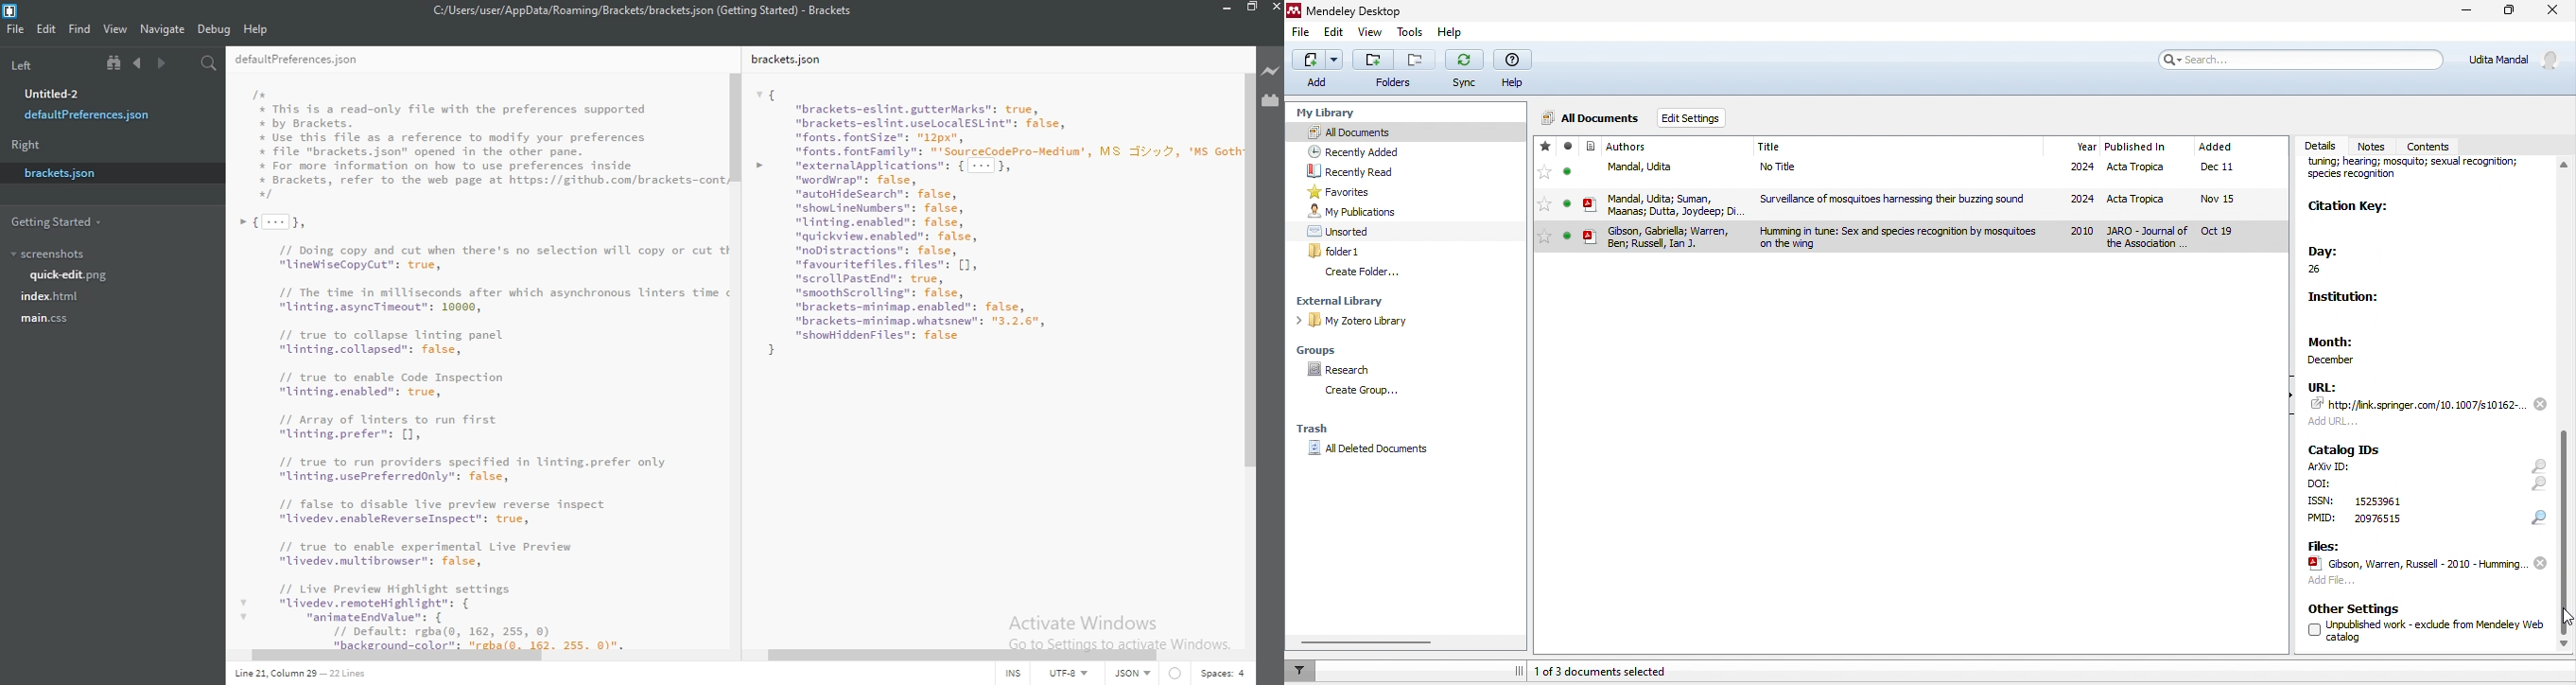 The width and height of the screenshot is (2576, 700). What do you see at coordinates (2322, 501) in the screenshot?
I see `text` at bounding box center [2322, 501].